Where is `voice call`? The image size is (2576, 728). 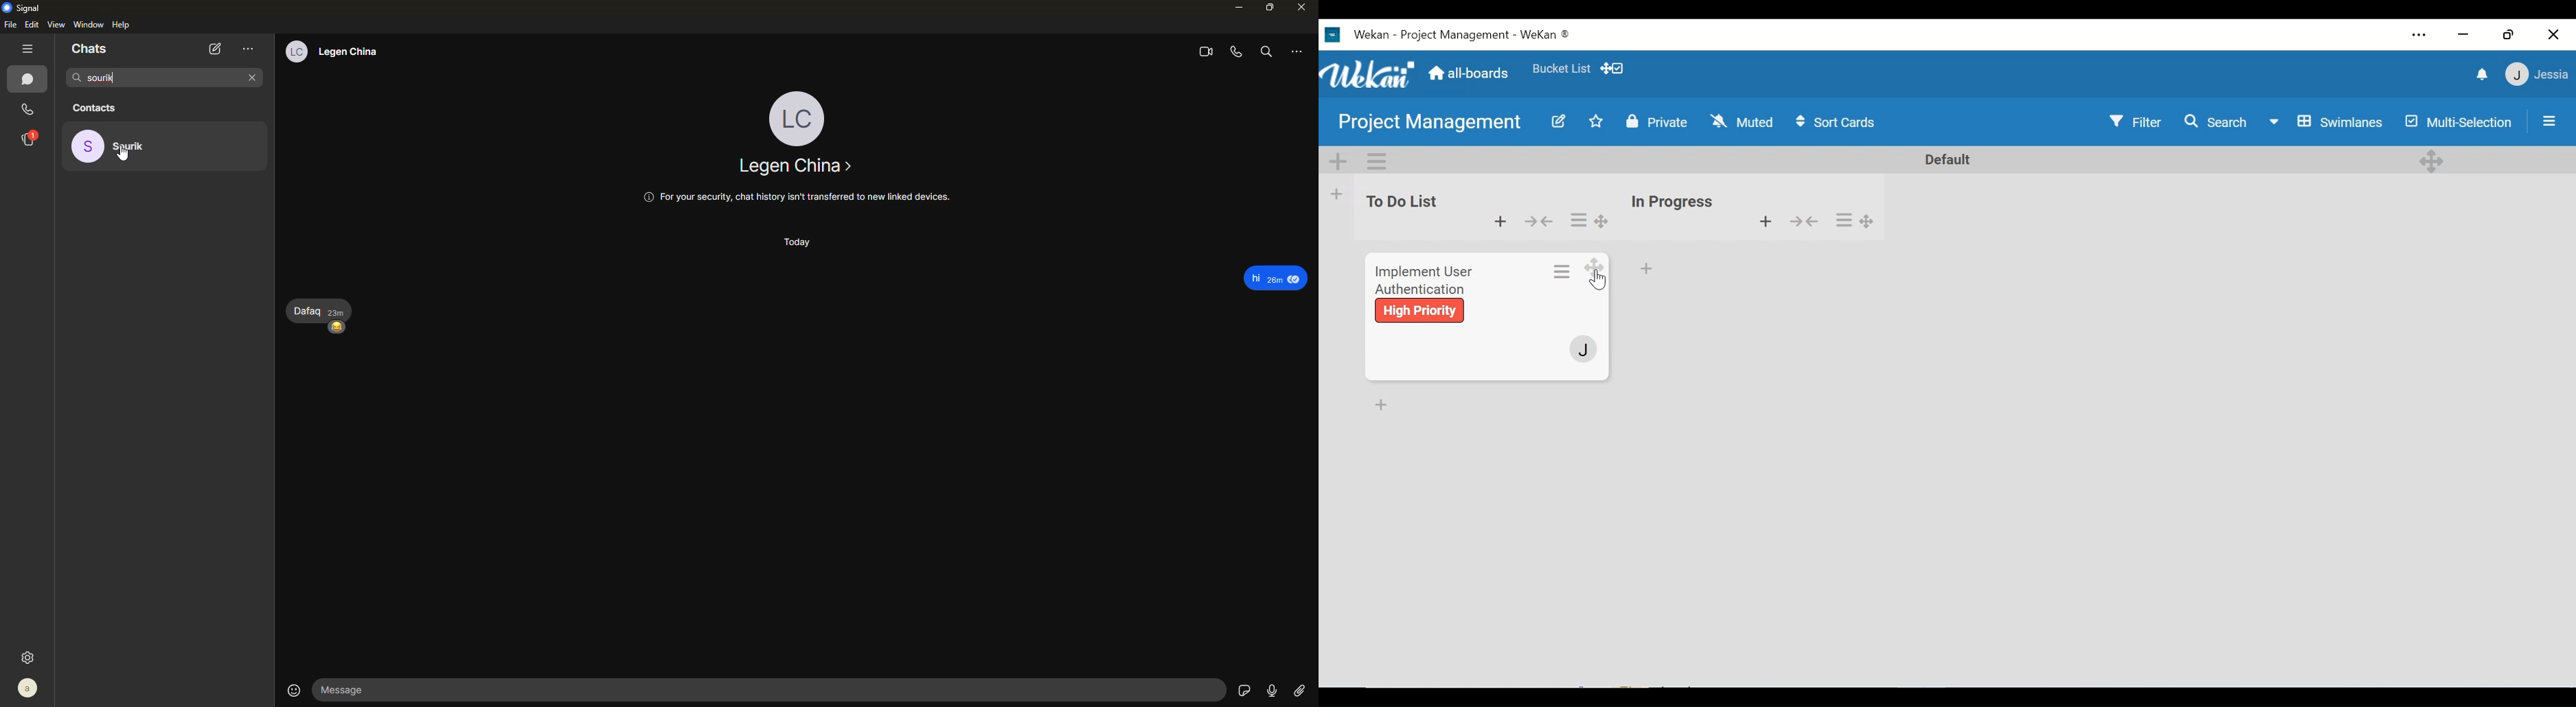 voice call is located at coordinates (1238, 52).